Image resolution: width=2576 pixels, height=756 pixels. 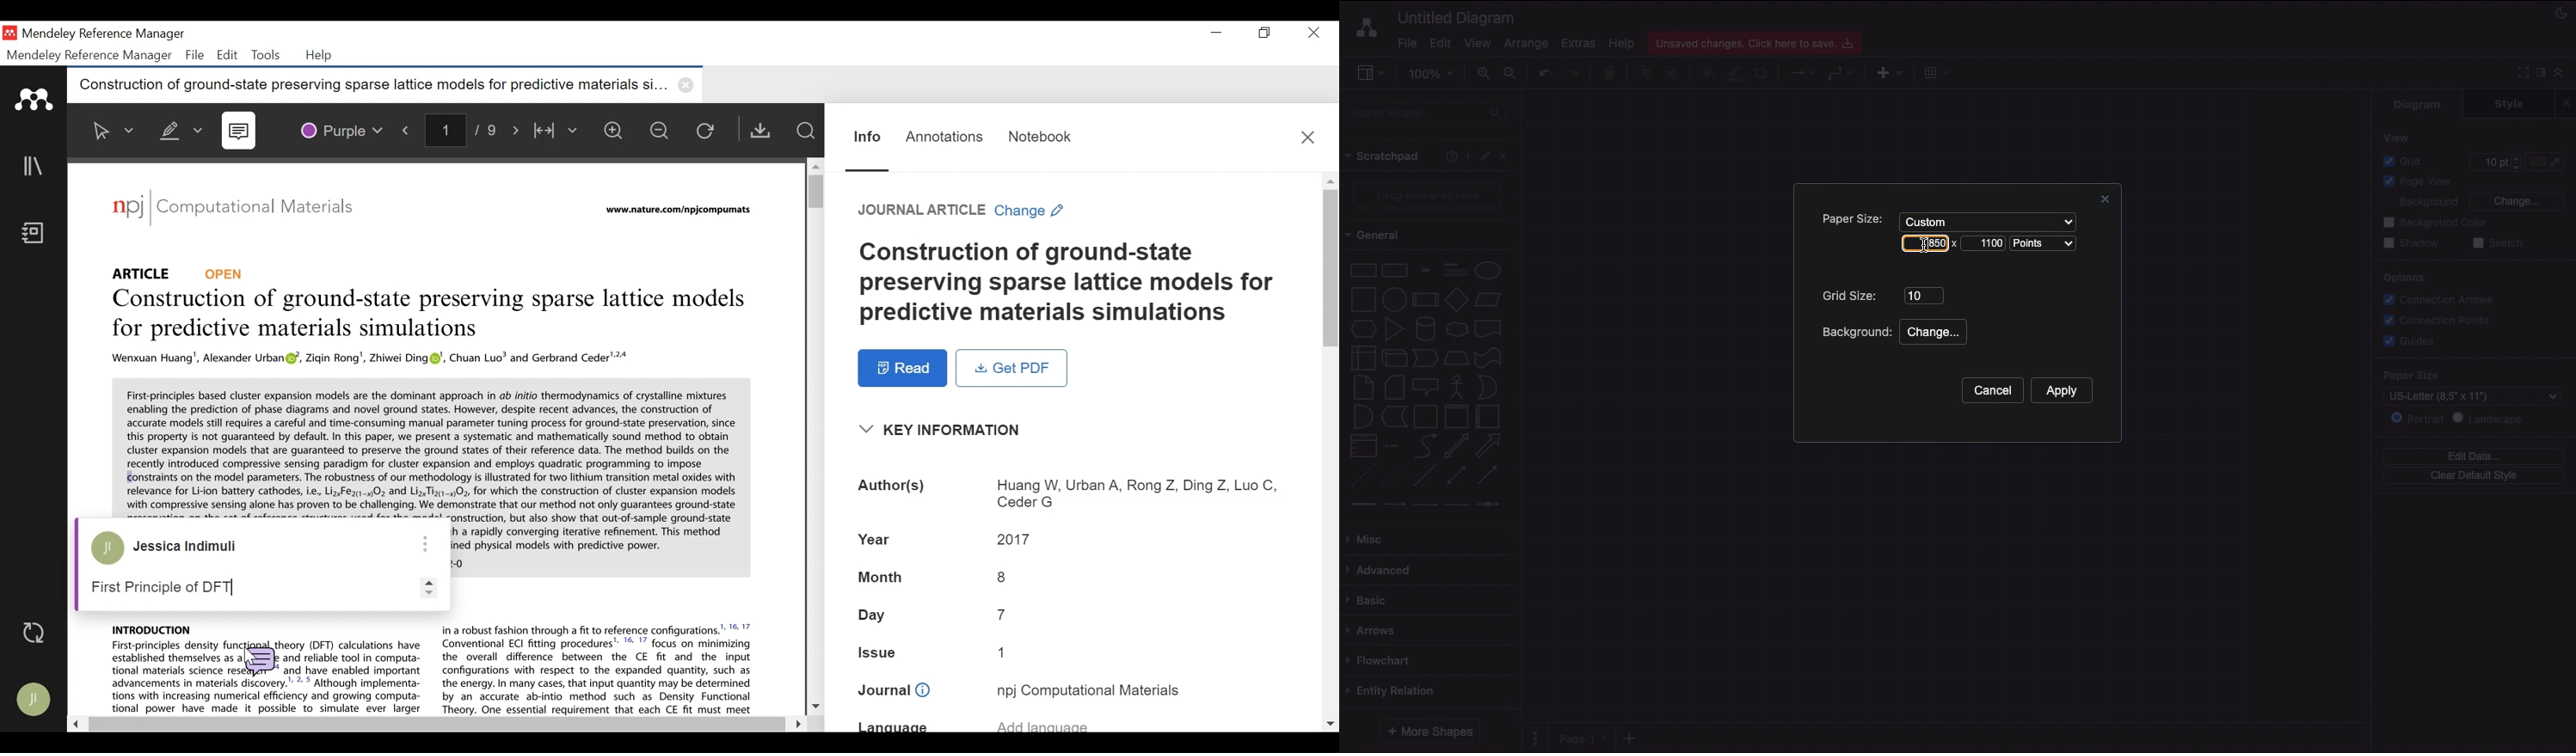 What do you see at coordinates (2547, 162) in the screenshot?
I see `Color` at bounding box center [2547, 162].